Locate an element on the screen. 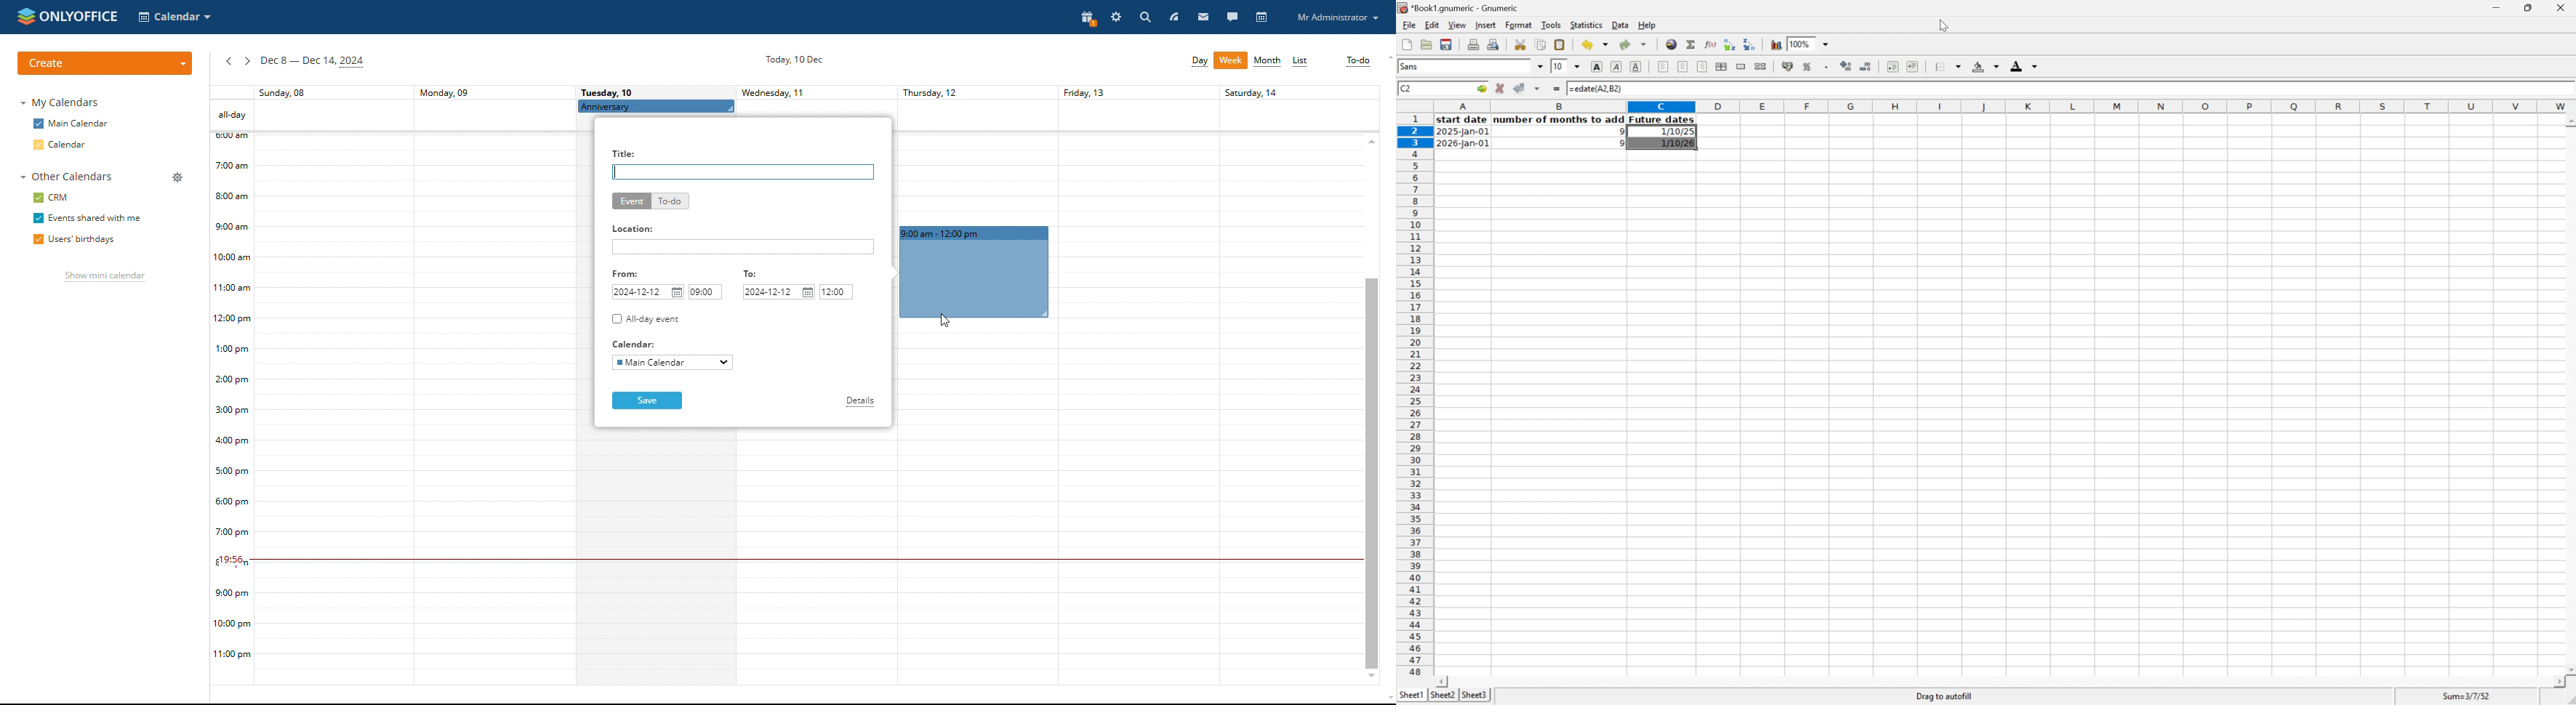  to-do is located at coordinates (672, 201).